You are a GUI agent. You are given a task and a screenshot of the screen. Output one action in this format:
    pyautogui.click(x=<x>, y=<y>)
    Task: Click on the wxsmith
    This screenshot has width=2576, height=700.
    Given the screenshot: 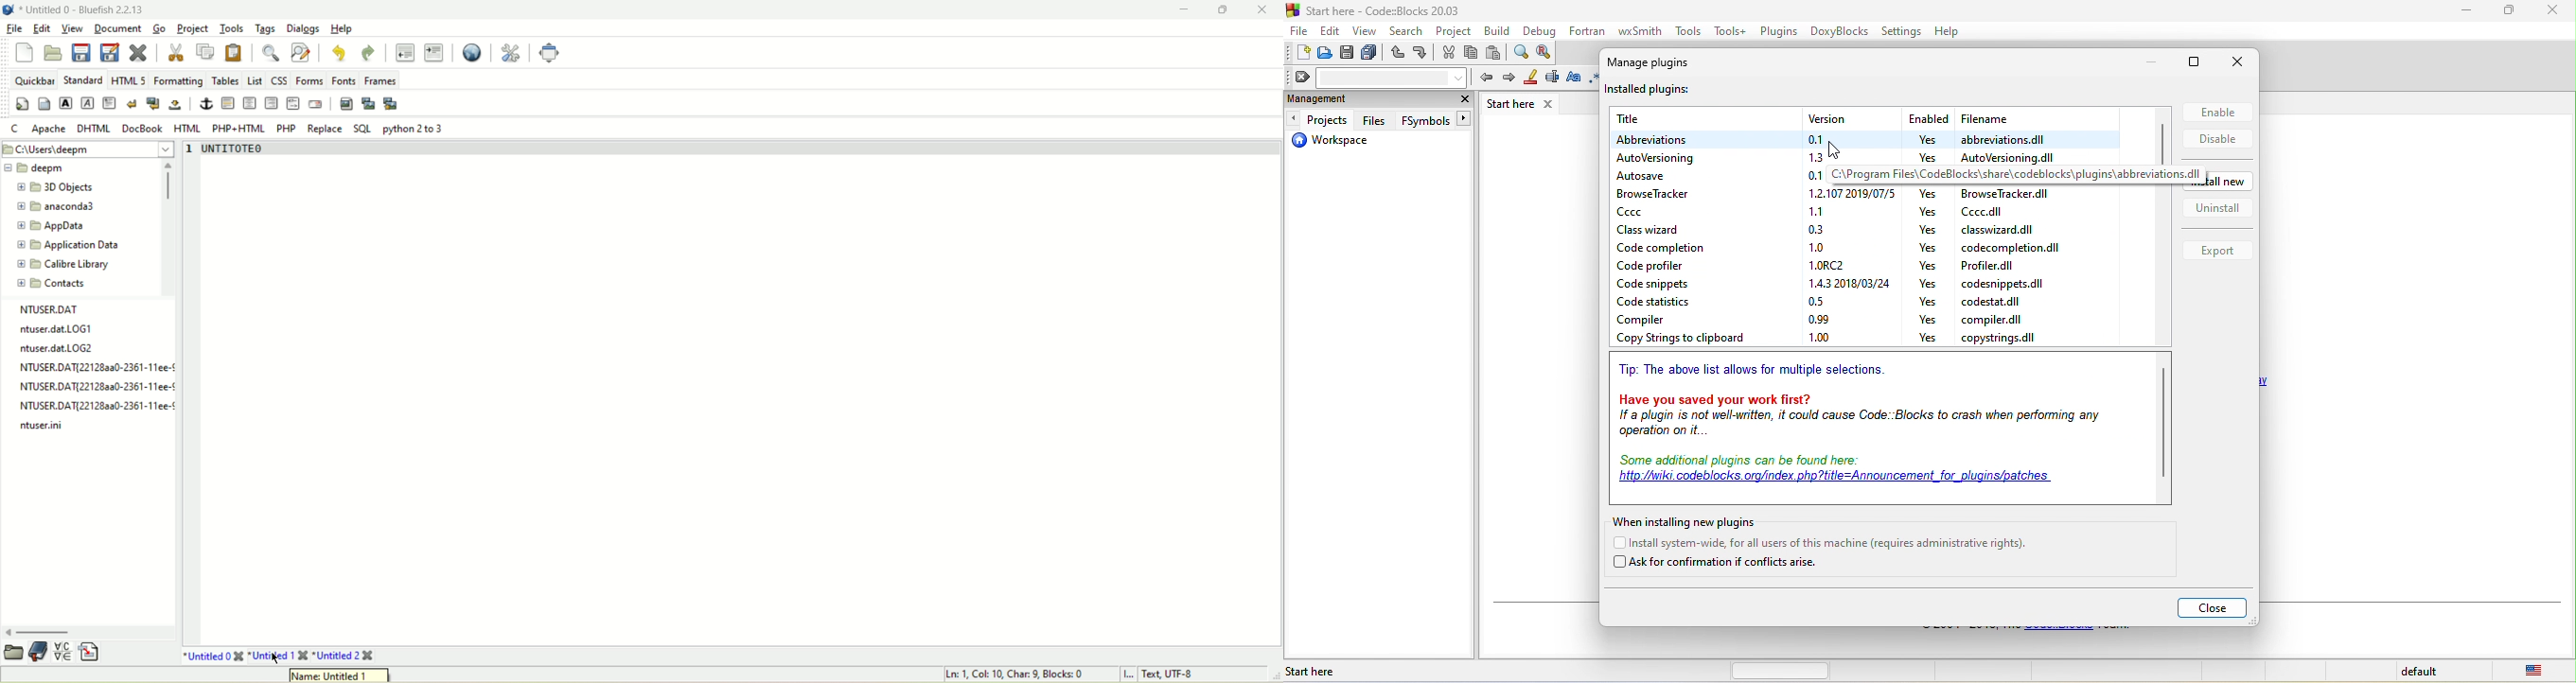 What is the action you would take?
    pyautogui.click(x=1643, y=29)
    